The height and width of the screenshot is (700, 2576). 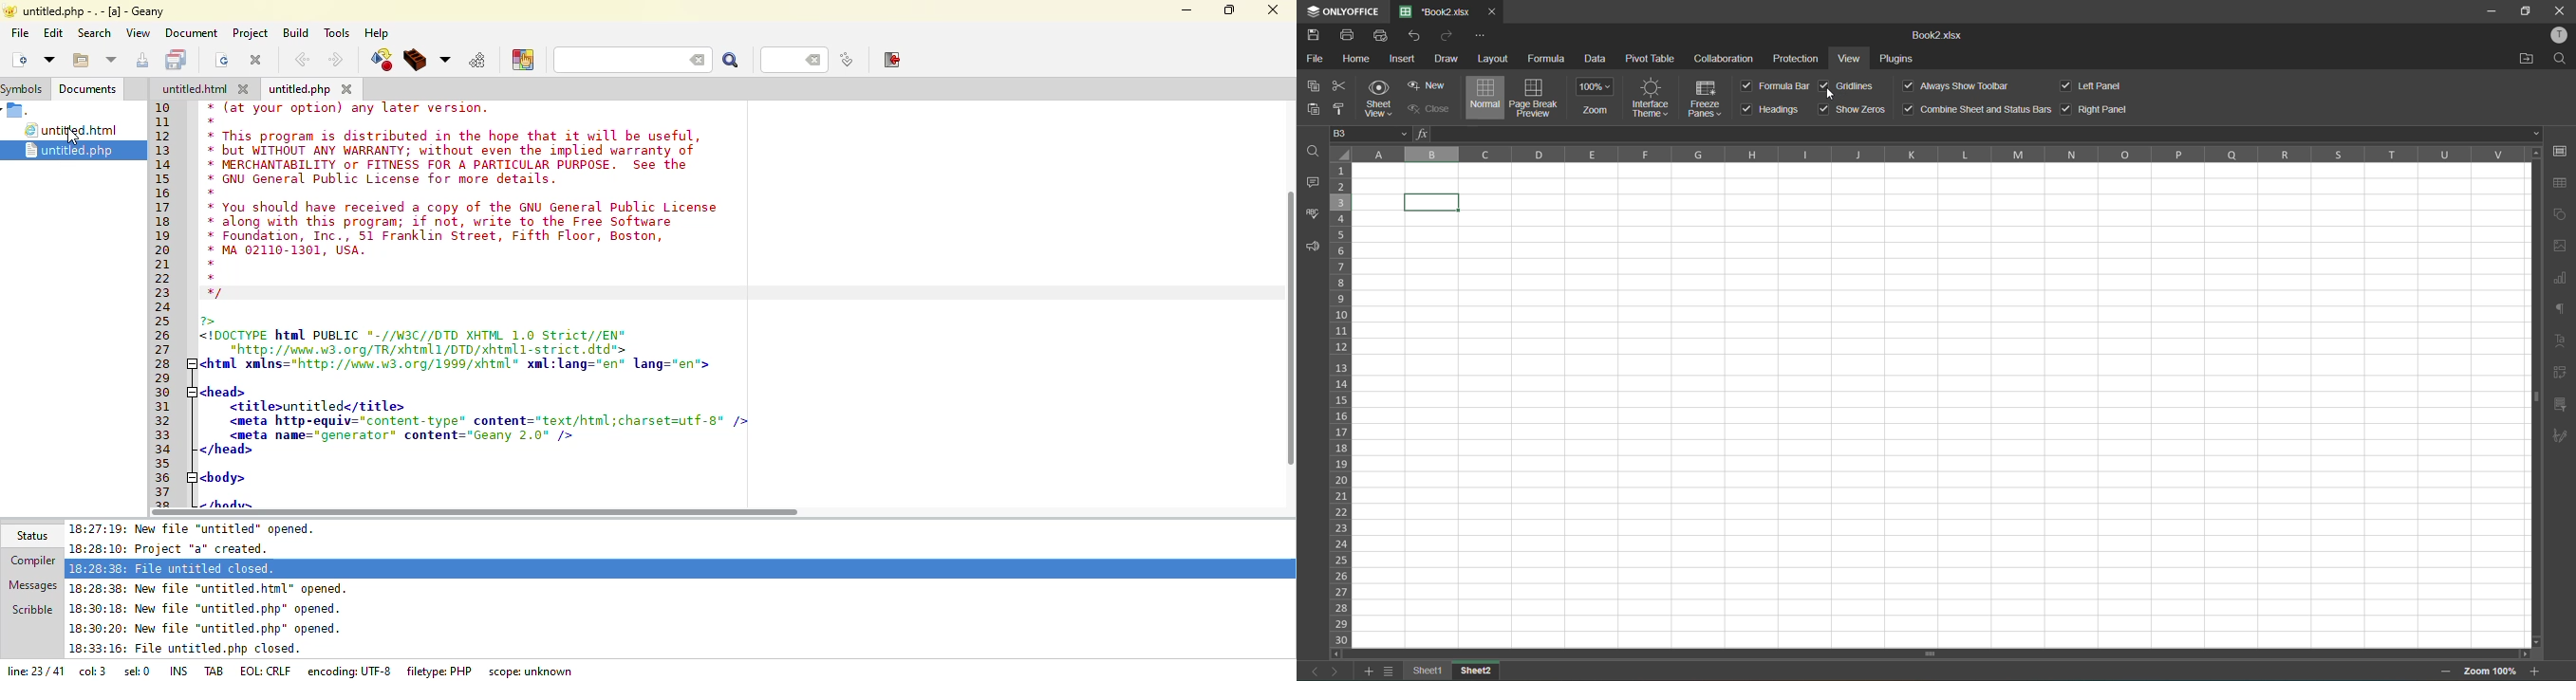 What do you see at coordinates (1381, 37) in the screenshot?
I see `quick print` at bounding box center [1381, 37].